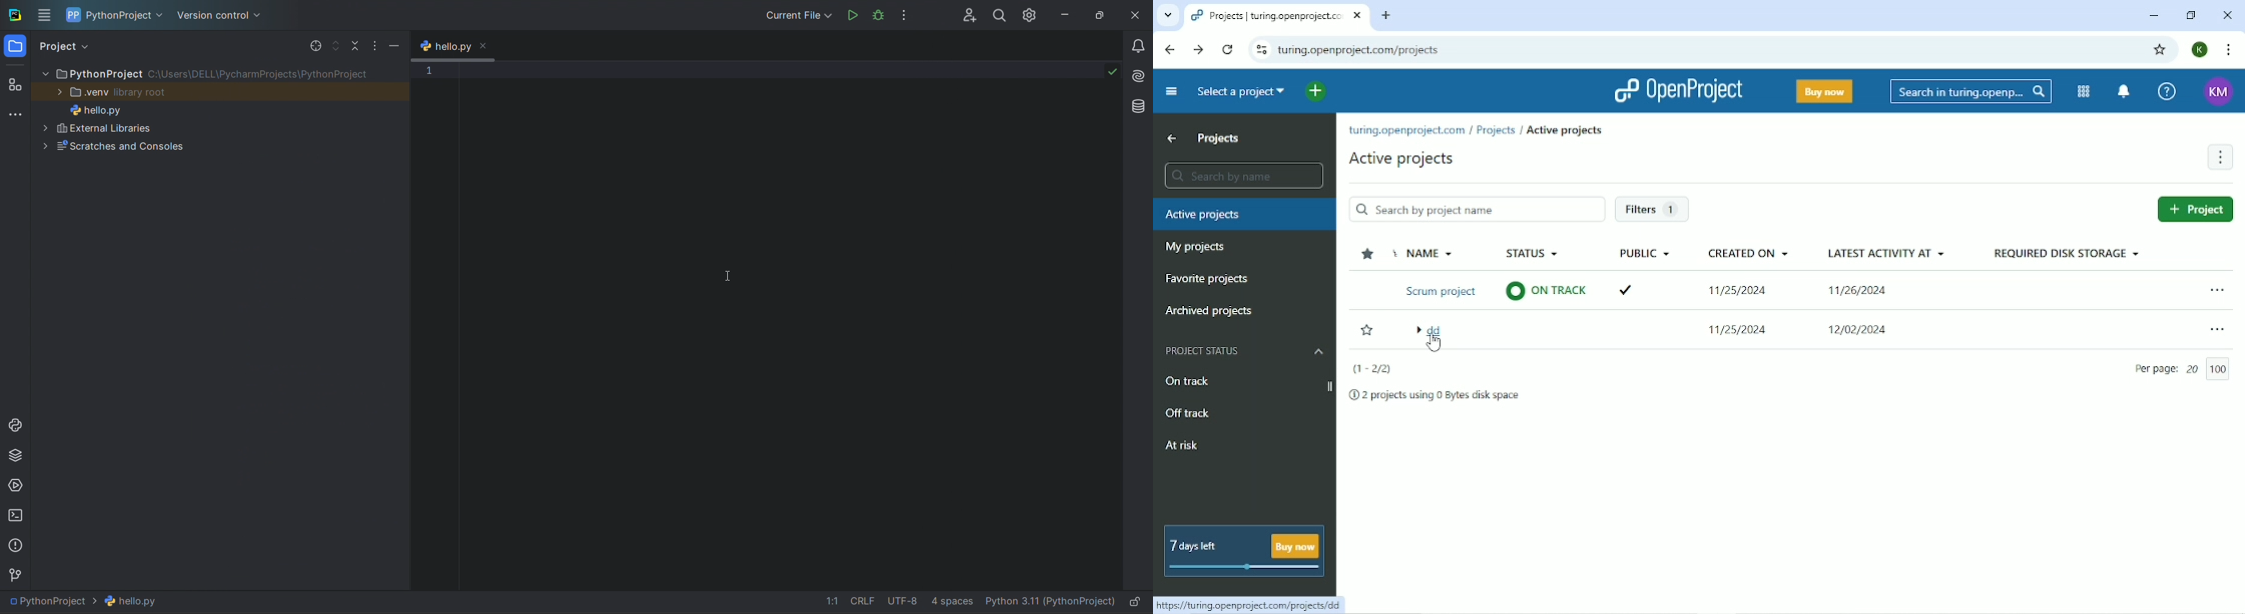  I want to click on Projects, so click(1496, 131).